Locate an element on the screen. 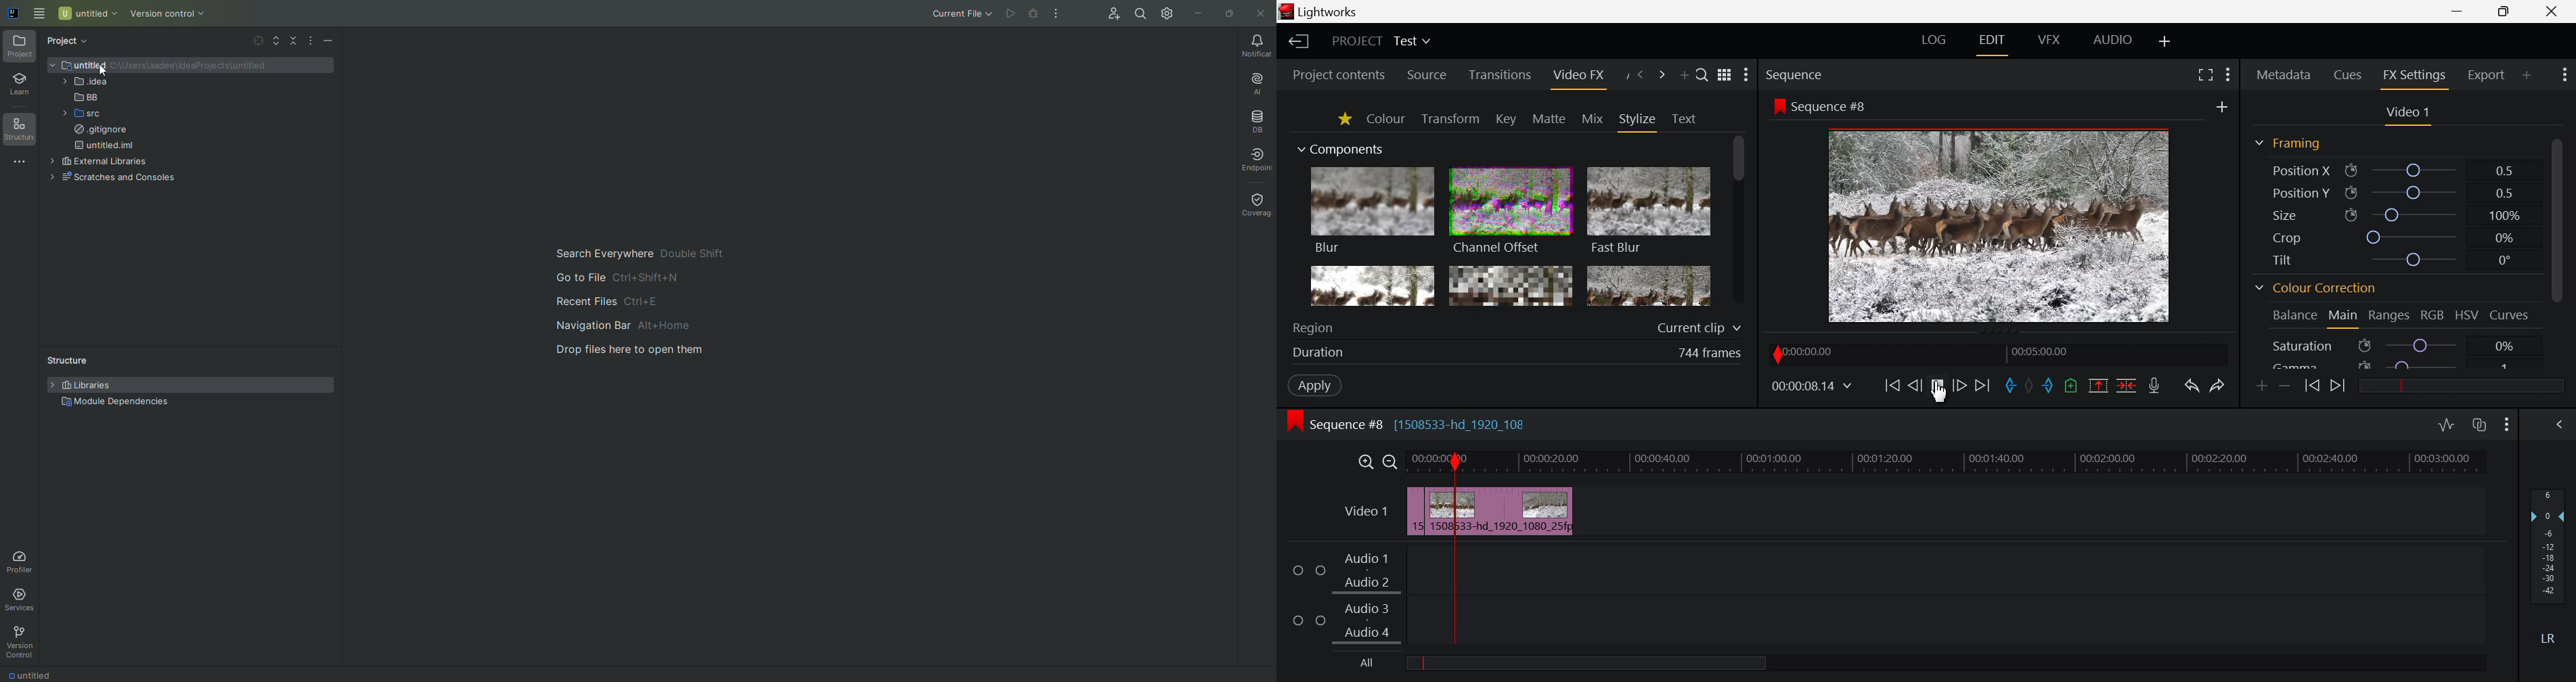  Colour is located at coordinates (1386, 118).